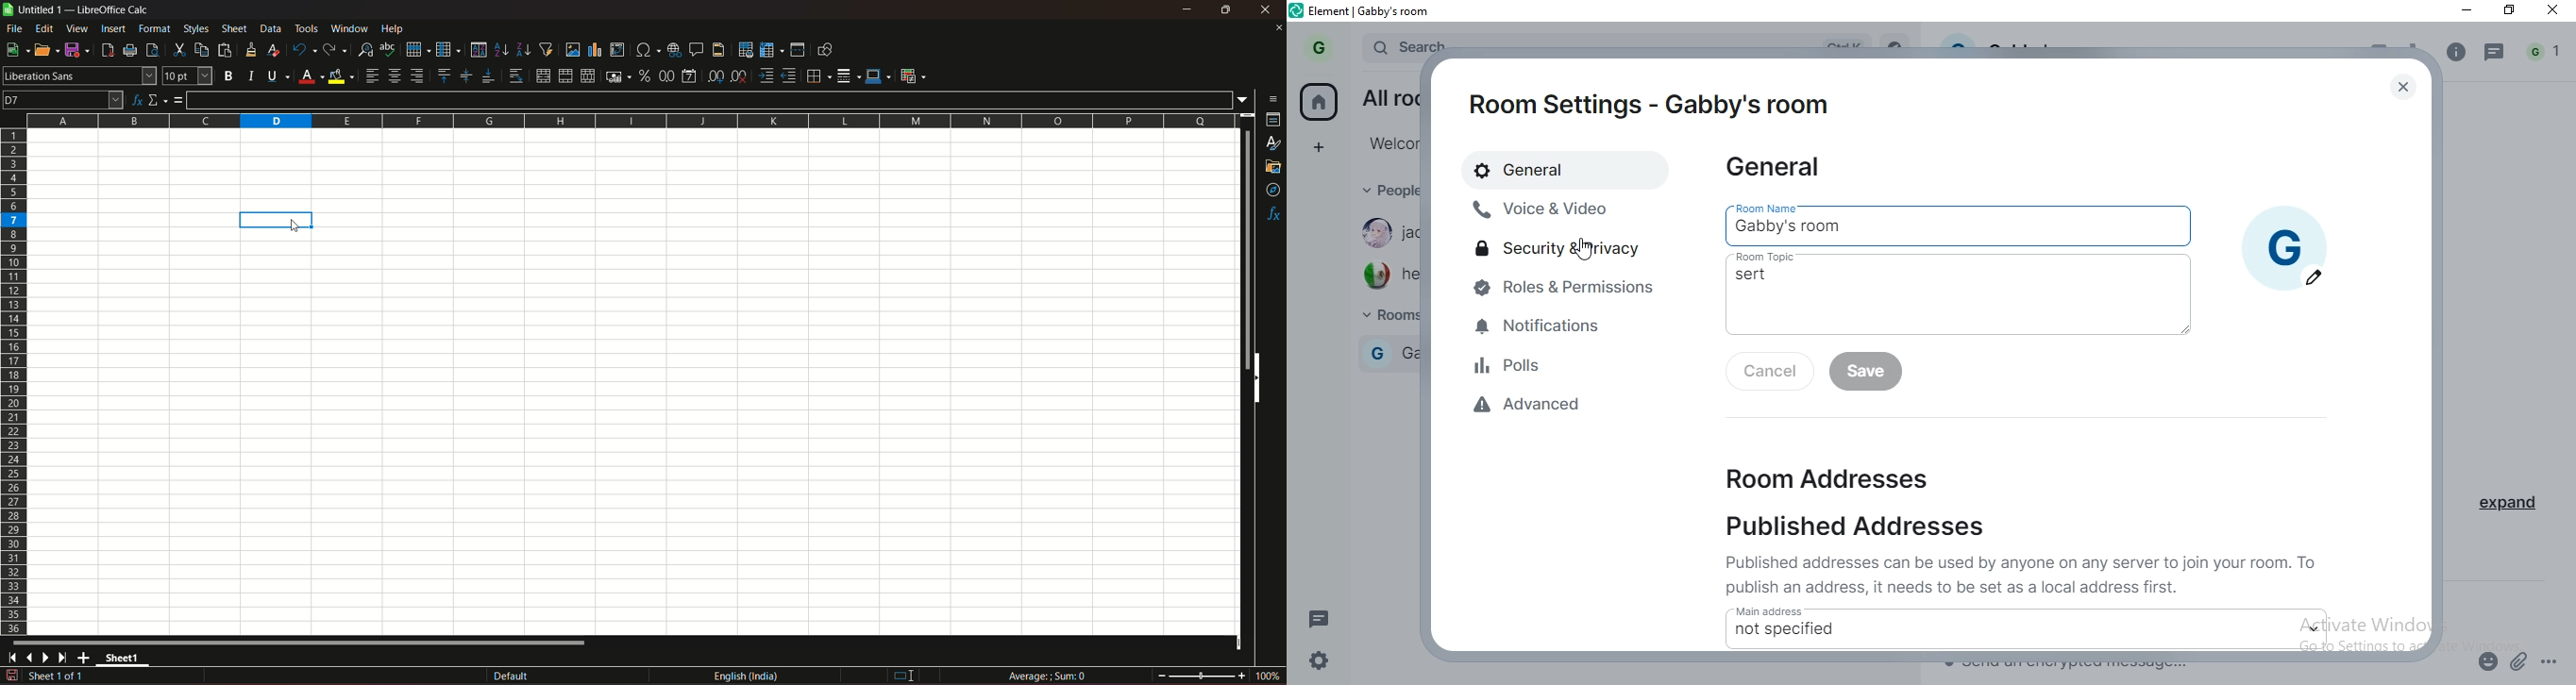 The image size is (2576, 700). What do you see at coordinates (126, 660) in the screenshot?
I see `sheet name` at bounding box center [126, 660].